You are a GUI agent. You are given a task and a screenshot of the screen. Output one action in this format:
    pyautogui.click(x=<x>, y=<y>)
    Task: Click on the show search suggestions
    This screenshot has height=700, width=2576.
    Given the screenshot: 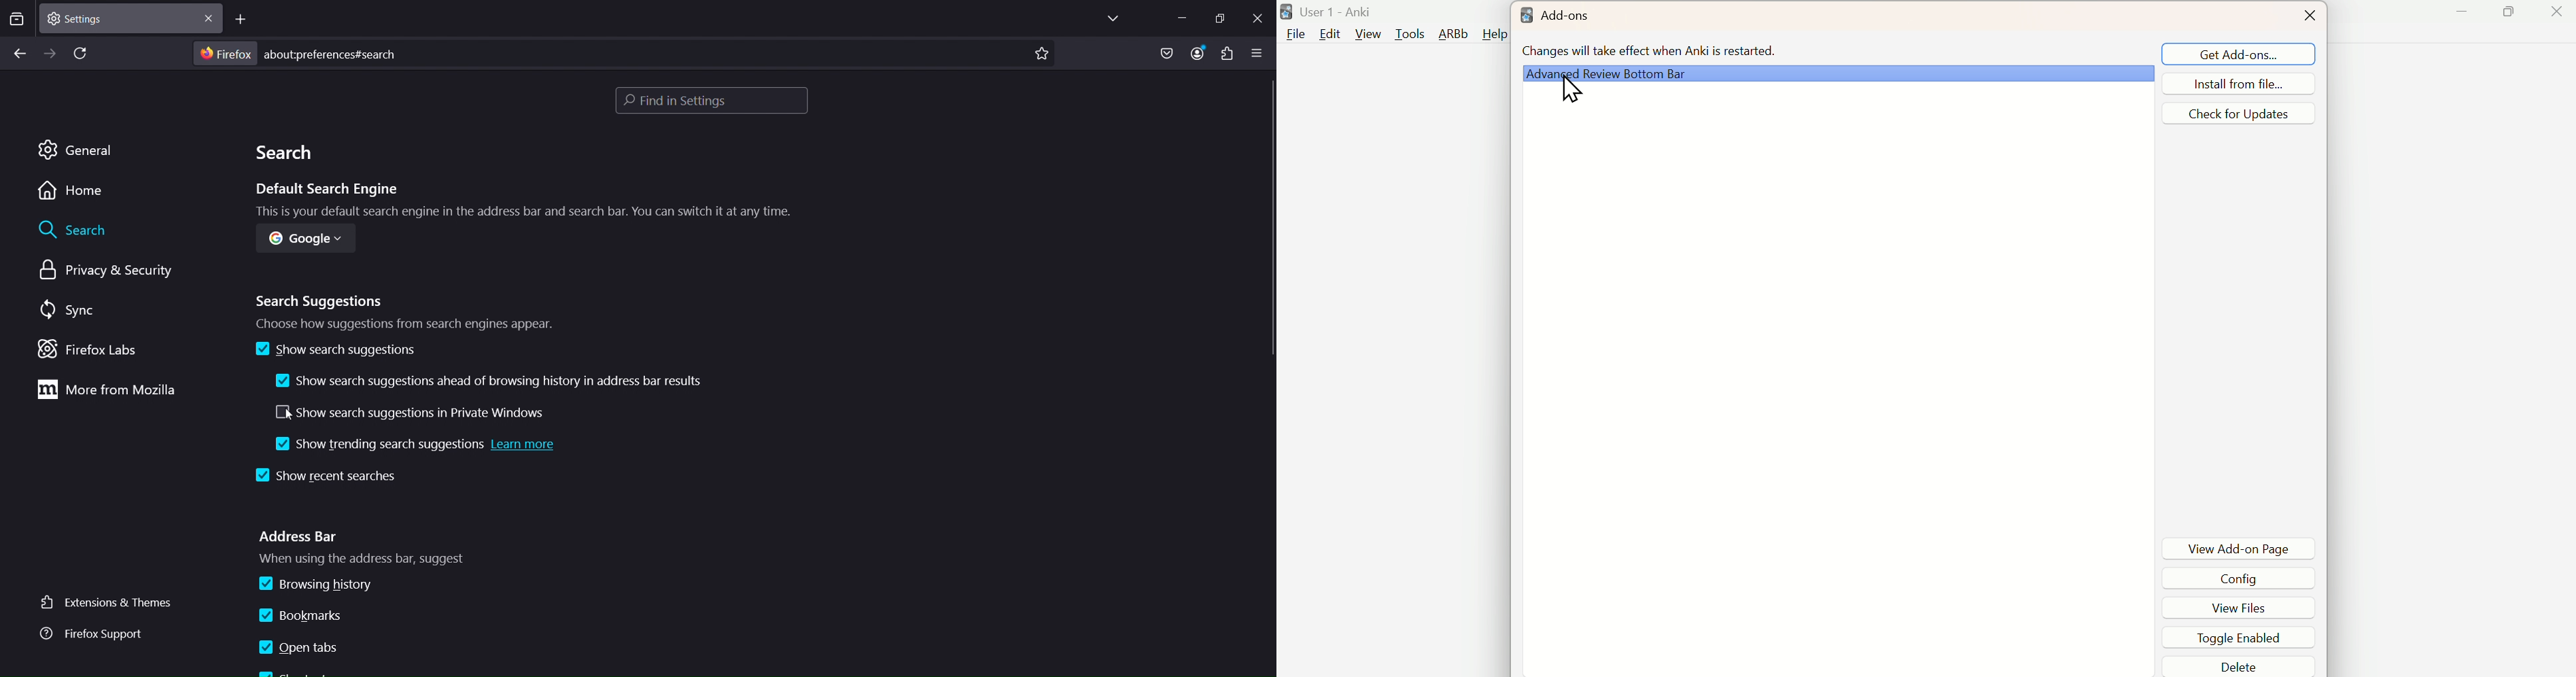 What is the action you would take?
    pyautogui.click(x=334, y=350)
    